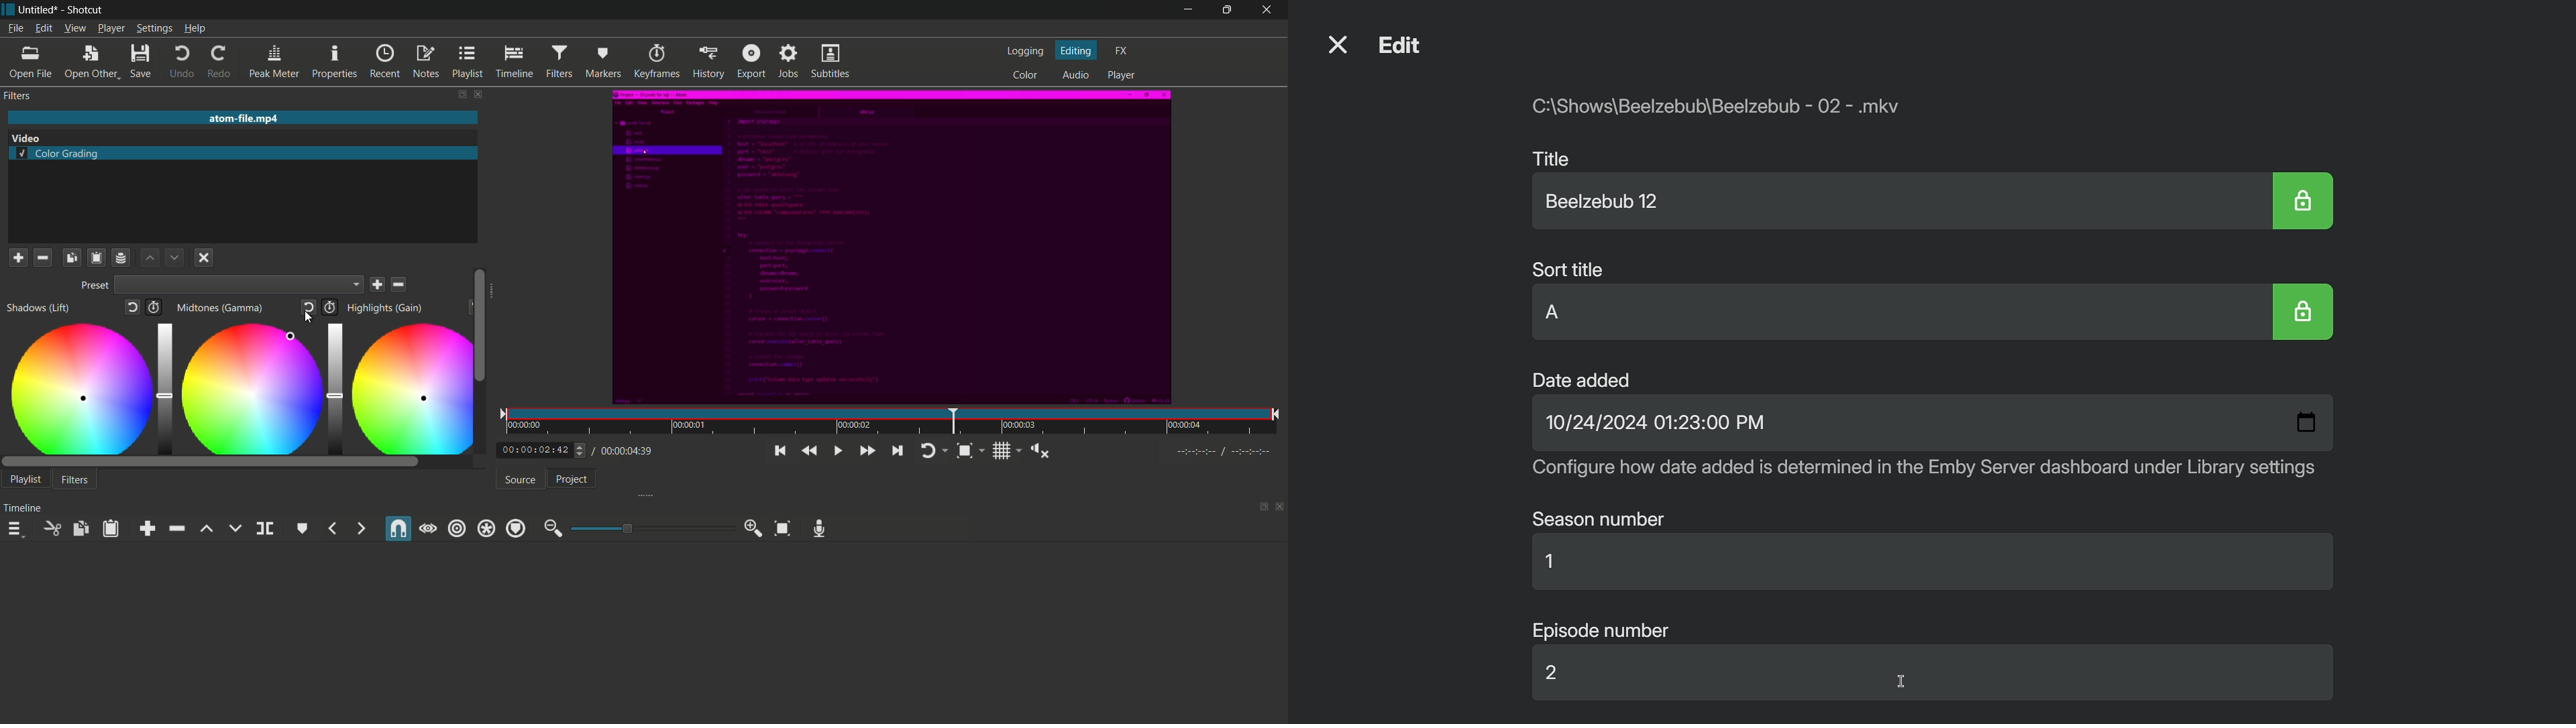 Image resolution: width=2576 pixels, height=728 pixels. Describe the element at coordinates (1184, 11) in the screenshot. I see `minimize` at that location.